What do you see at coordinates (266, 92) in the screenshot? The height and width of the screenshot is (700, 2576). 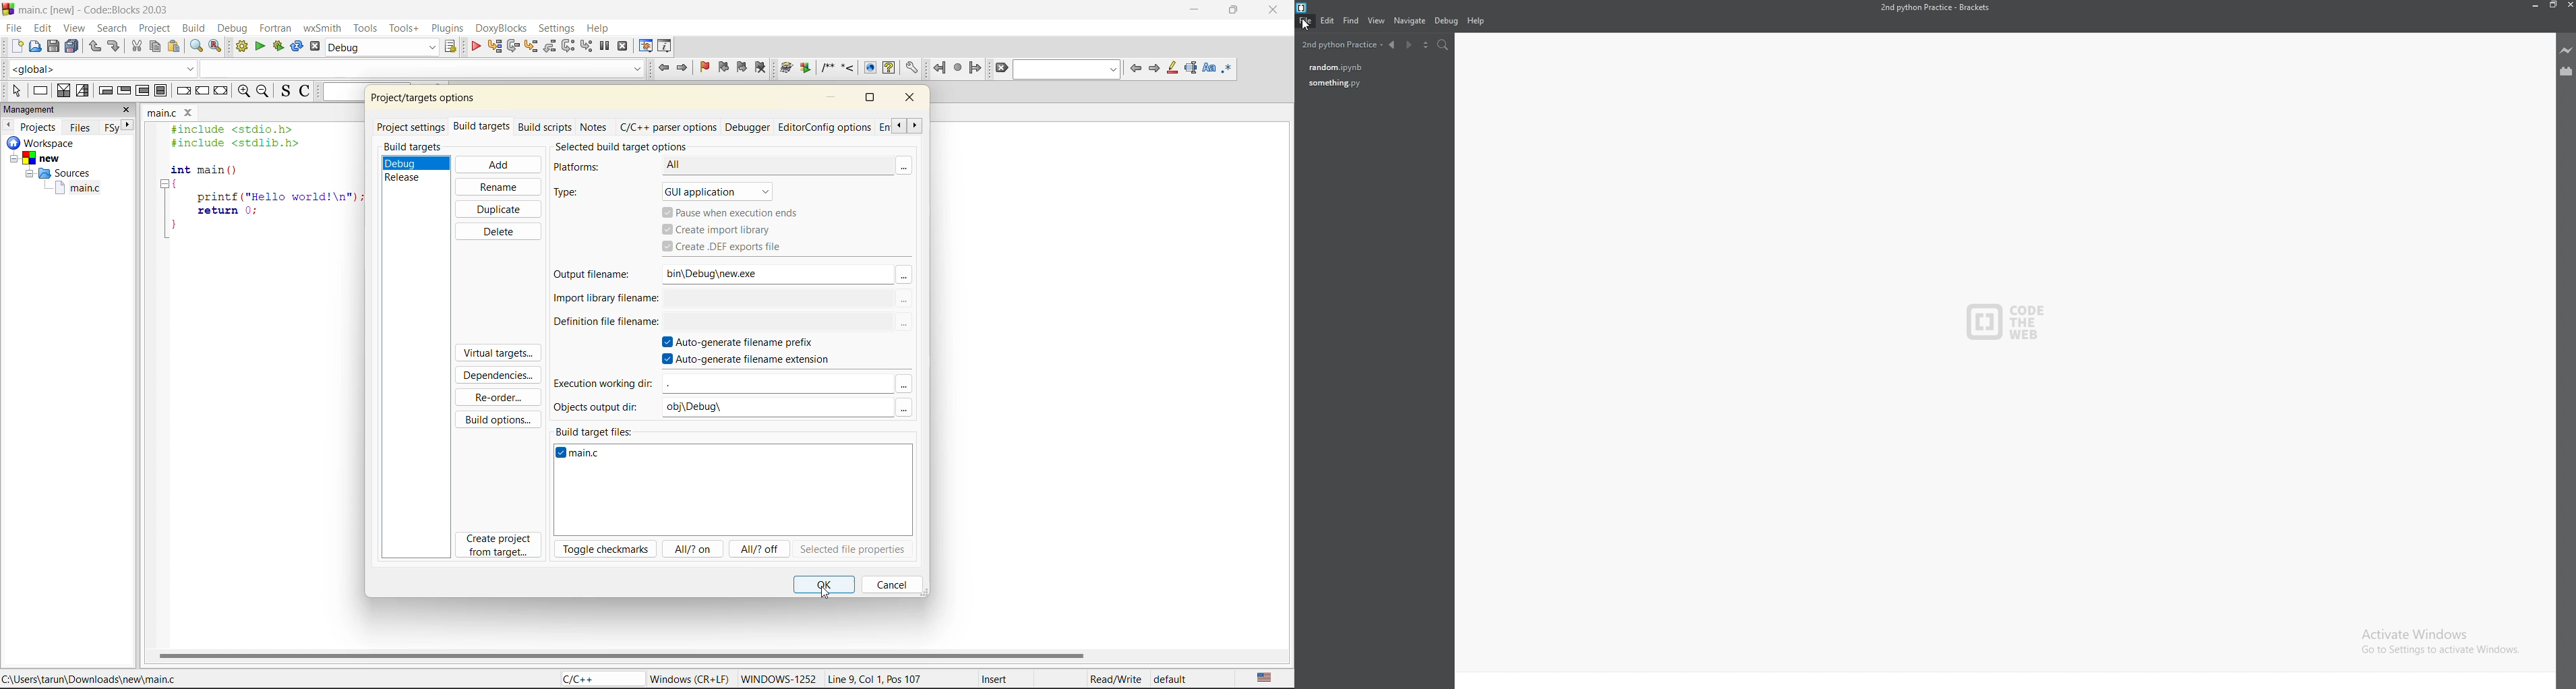 I see `zoom out` at bounding box center [266, 92].